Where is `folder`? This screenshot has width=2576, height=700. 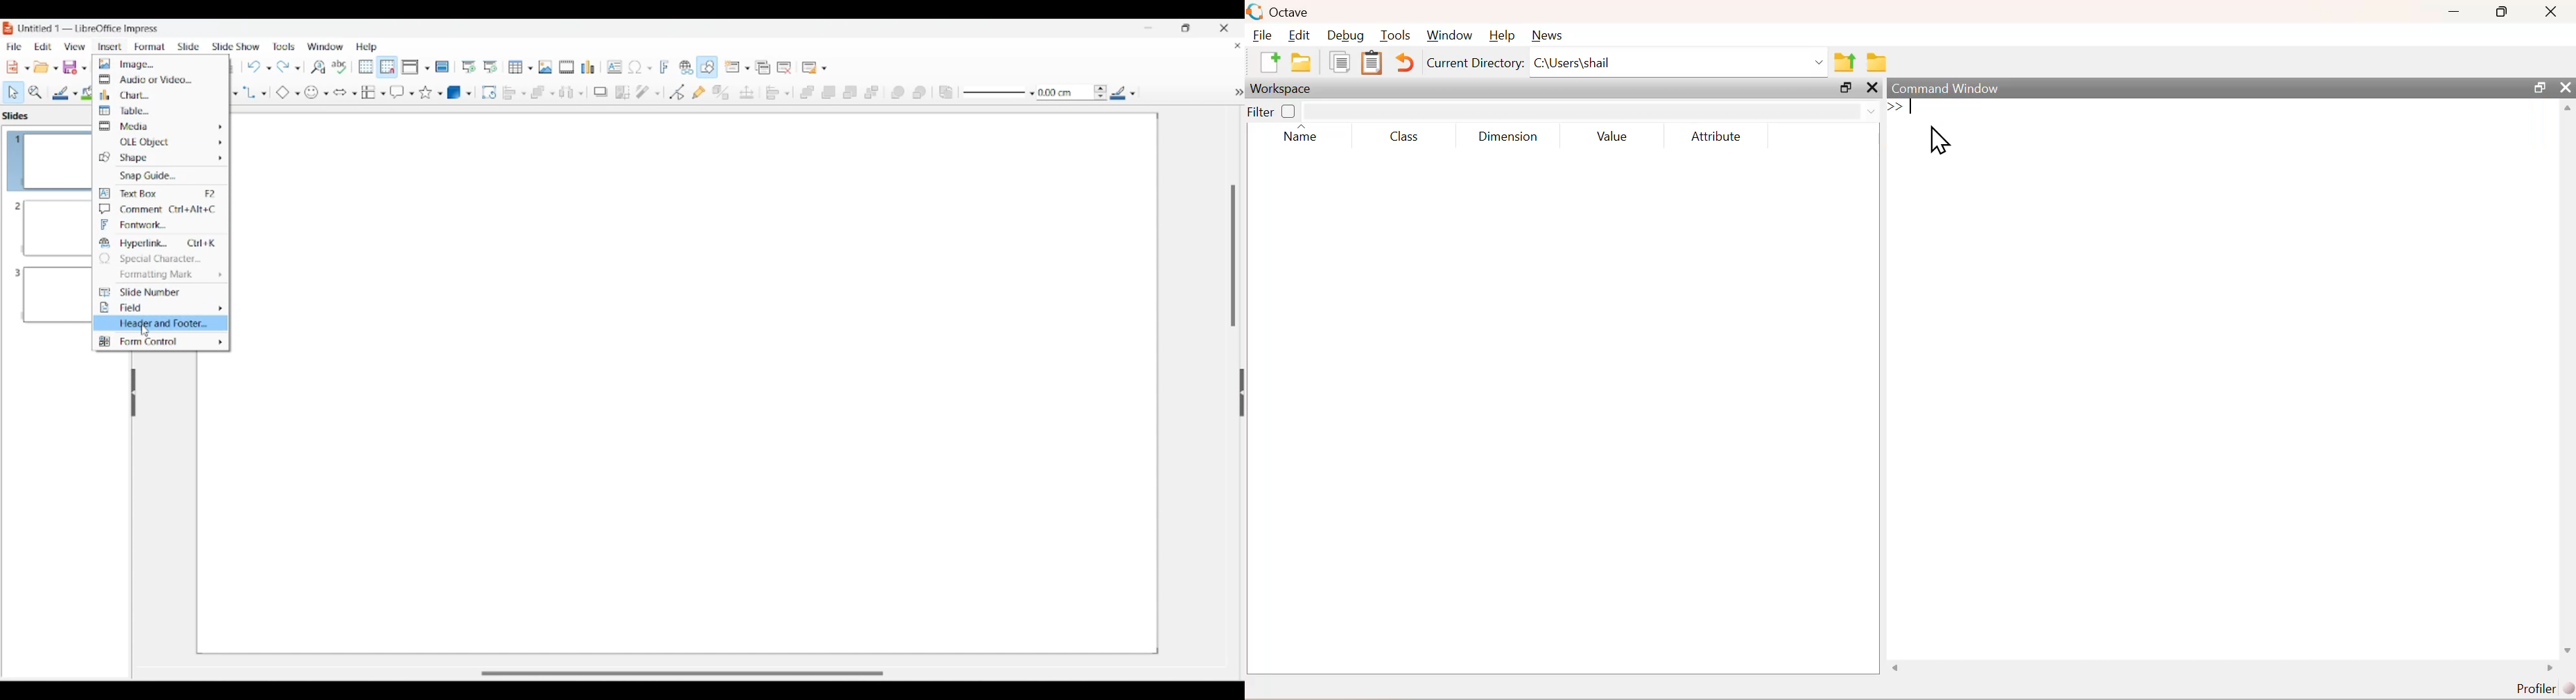
folder is located at coordinates (1876, 63).